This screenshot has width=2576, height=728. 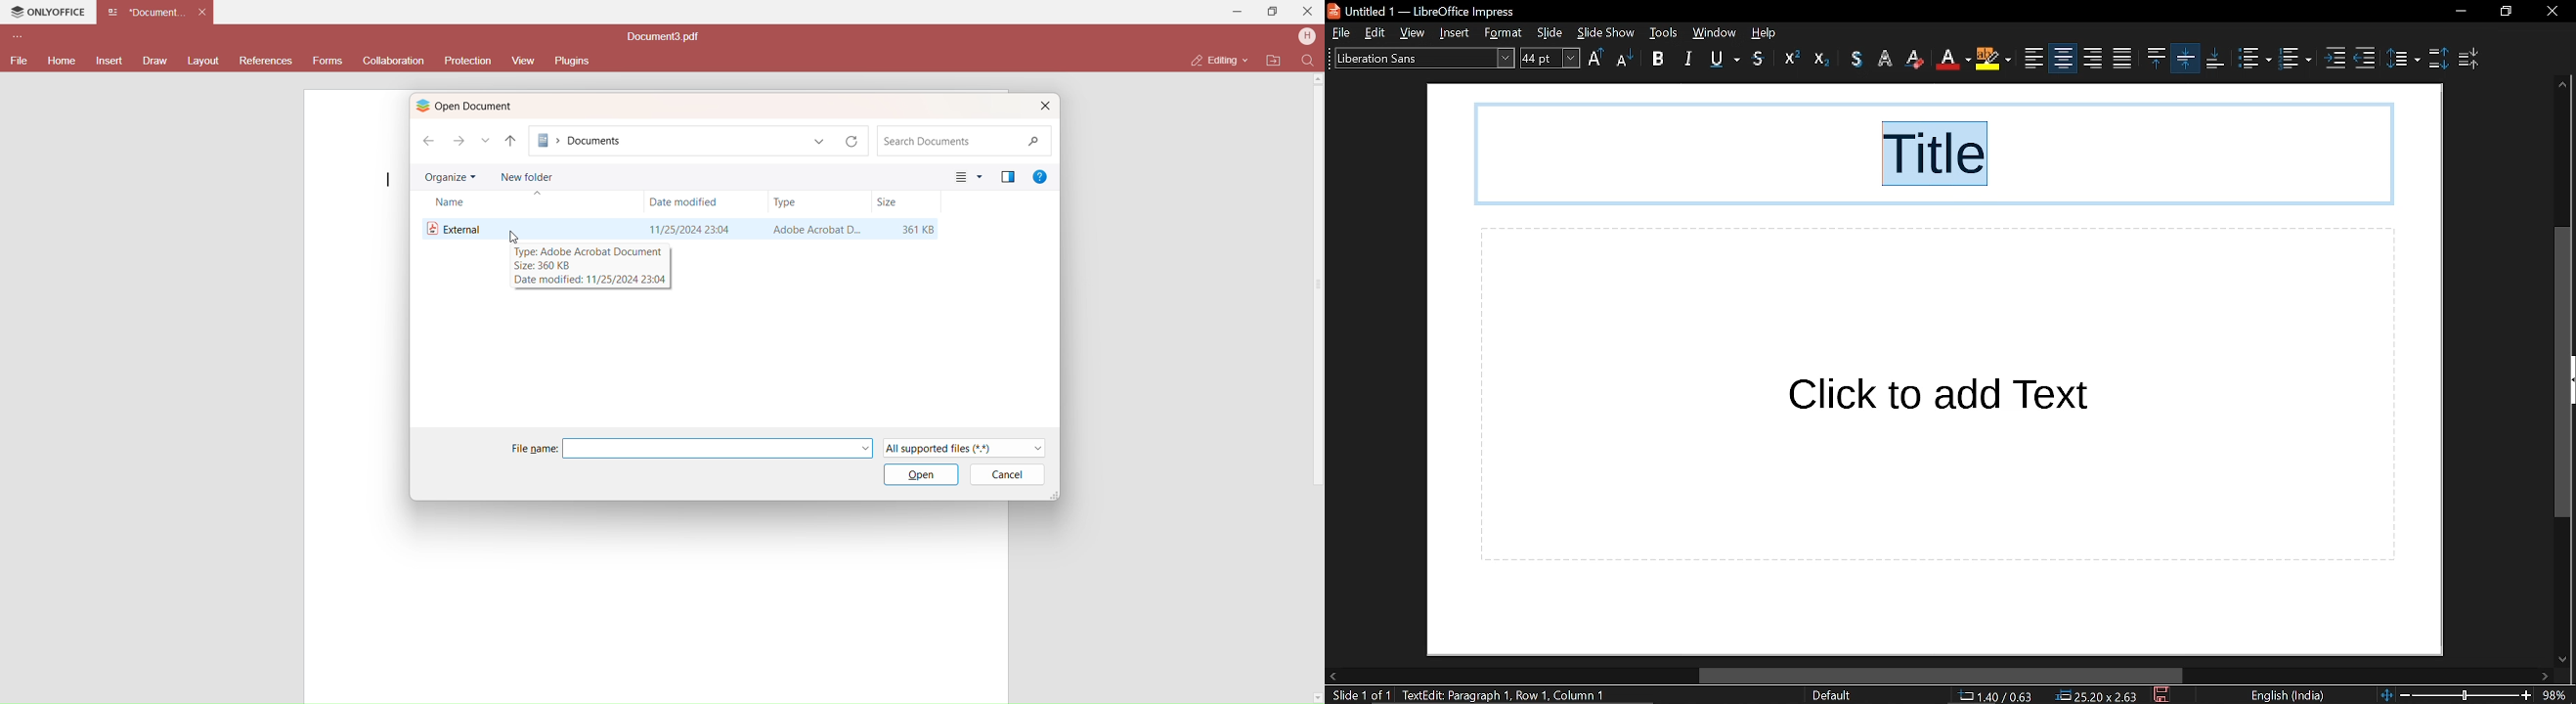 I want to click on bold, so click(x=1658, y=61).